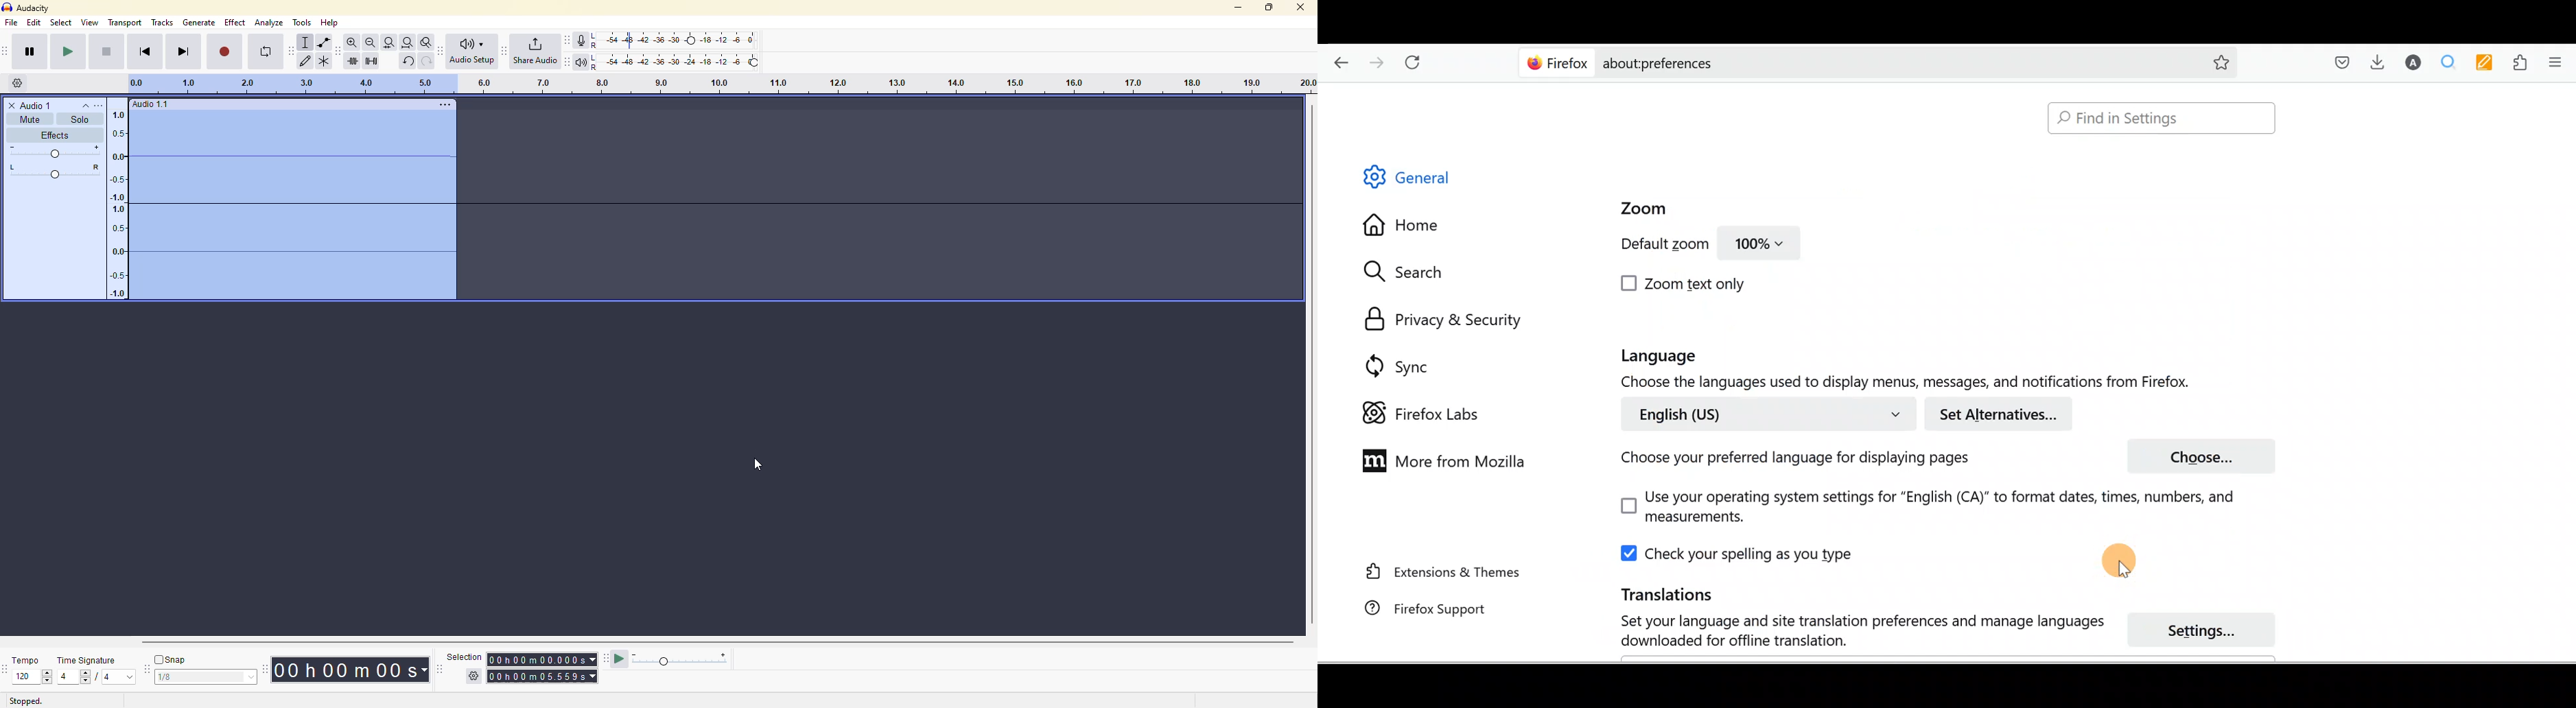 The height and width of the screenshot is (728, 2576). What do you see at coordinates (535, 51) in the screenshot?
I see `share audio` at bounding box center [535, 51].